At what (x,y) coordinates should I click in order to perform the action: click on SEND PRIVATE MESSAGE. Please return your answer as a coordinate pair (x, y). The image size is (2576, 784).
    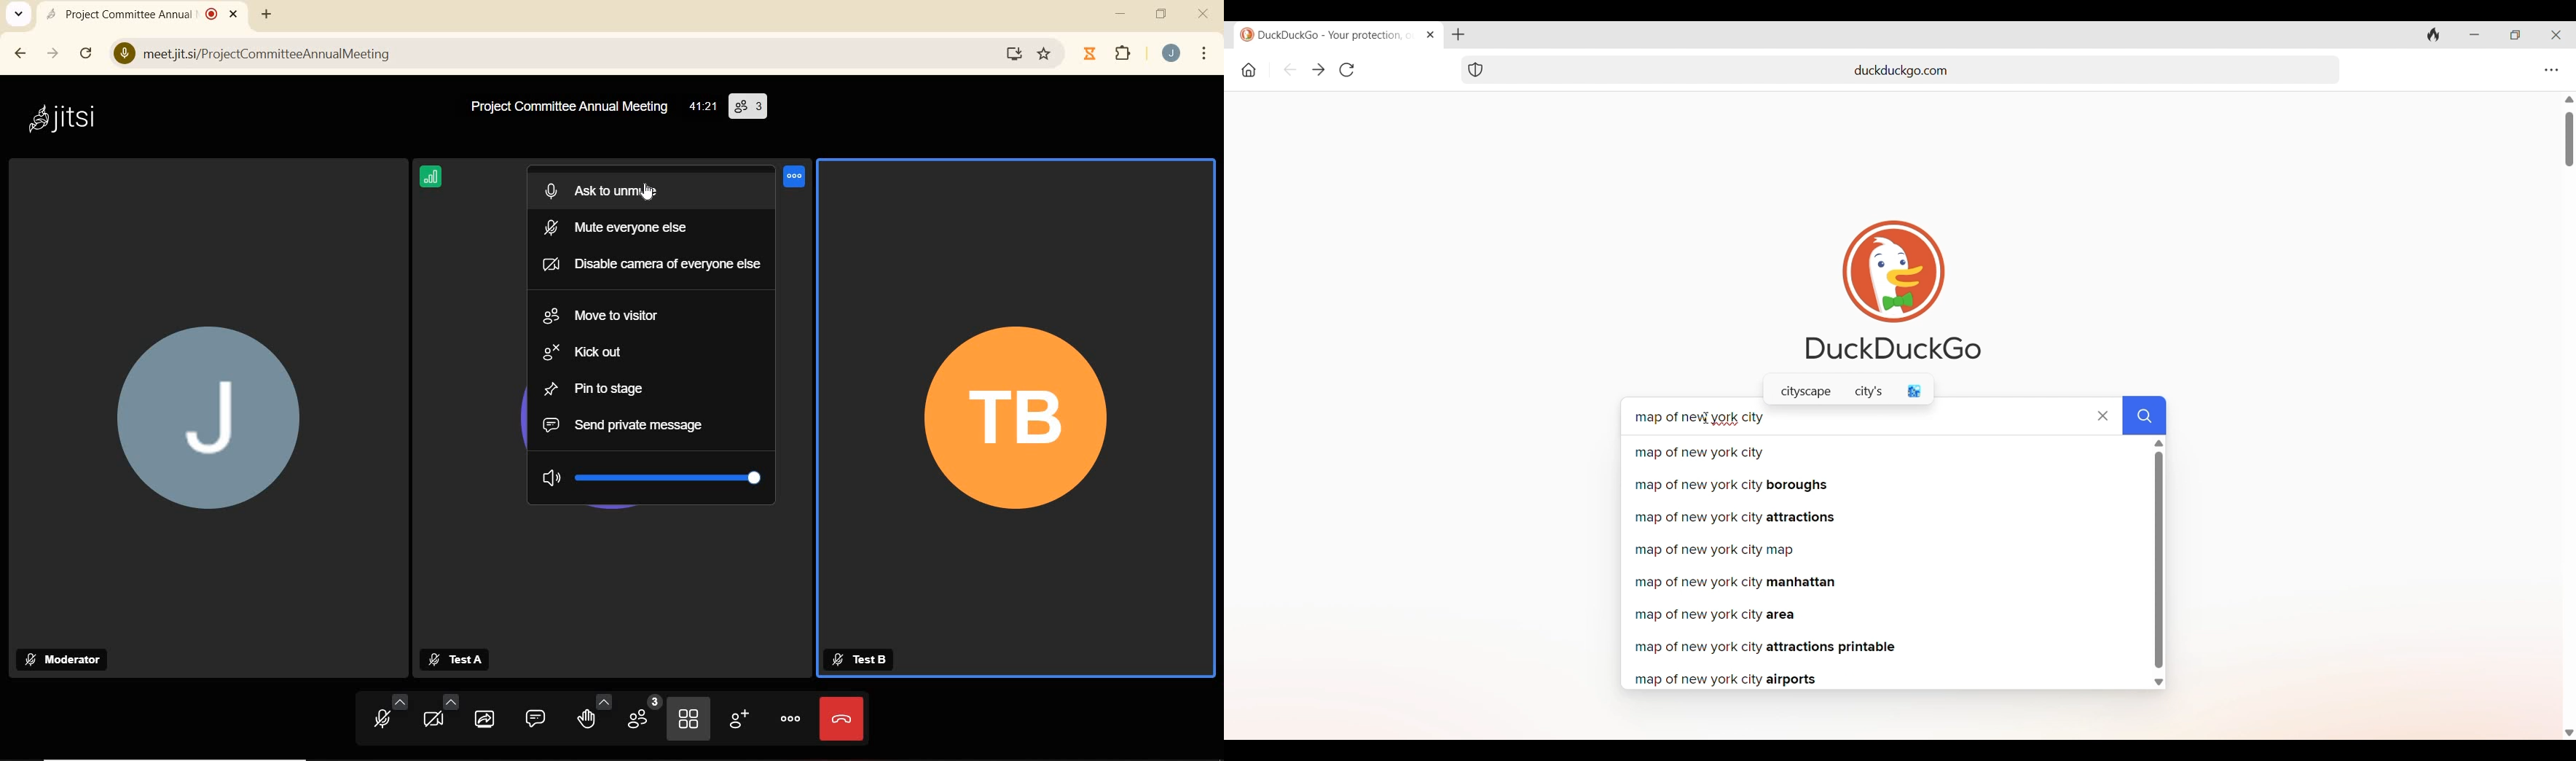
    Looking at the image, I should click on (628, 426).